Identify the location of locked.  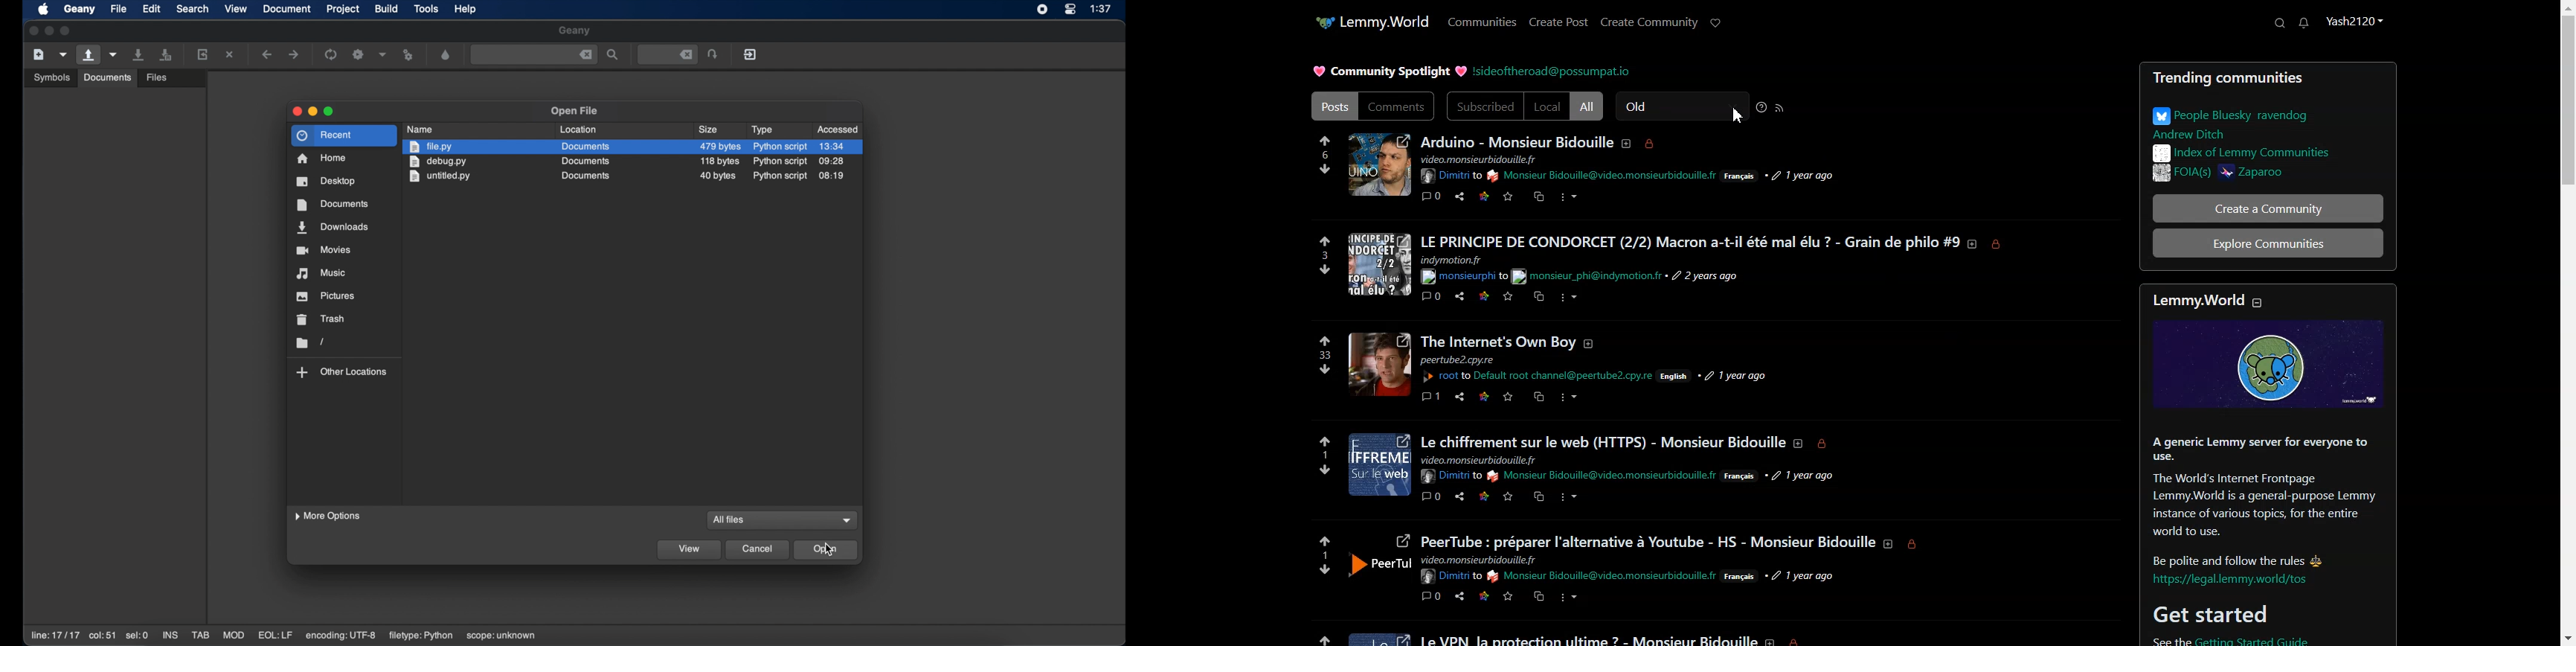
(1803, 641).